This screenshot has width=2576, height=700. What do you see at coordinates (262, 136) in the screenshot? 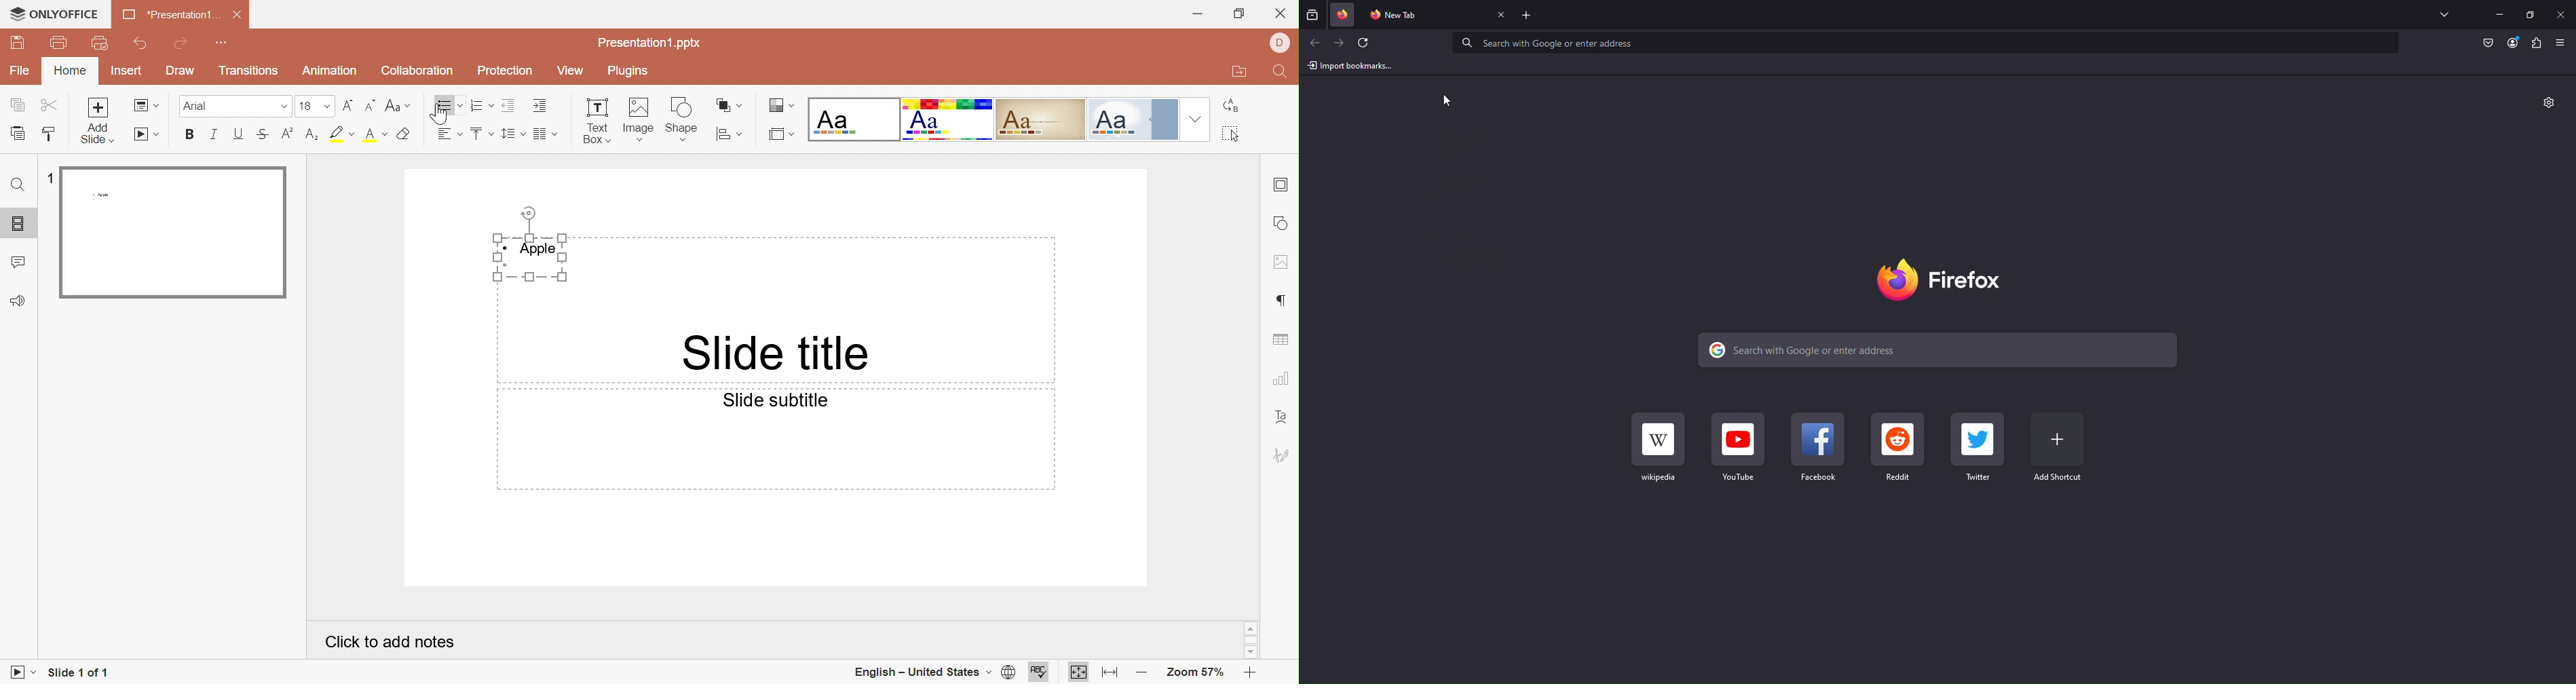
I see `Superscript` at bounding box center [262, 136].